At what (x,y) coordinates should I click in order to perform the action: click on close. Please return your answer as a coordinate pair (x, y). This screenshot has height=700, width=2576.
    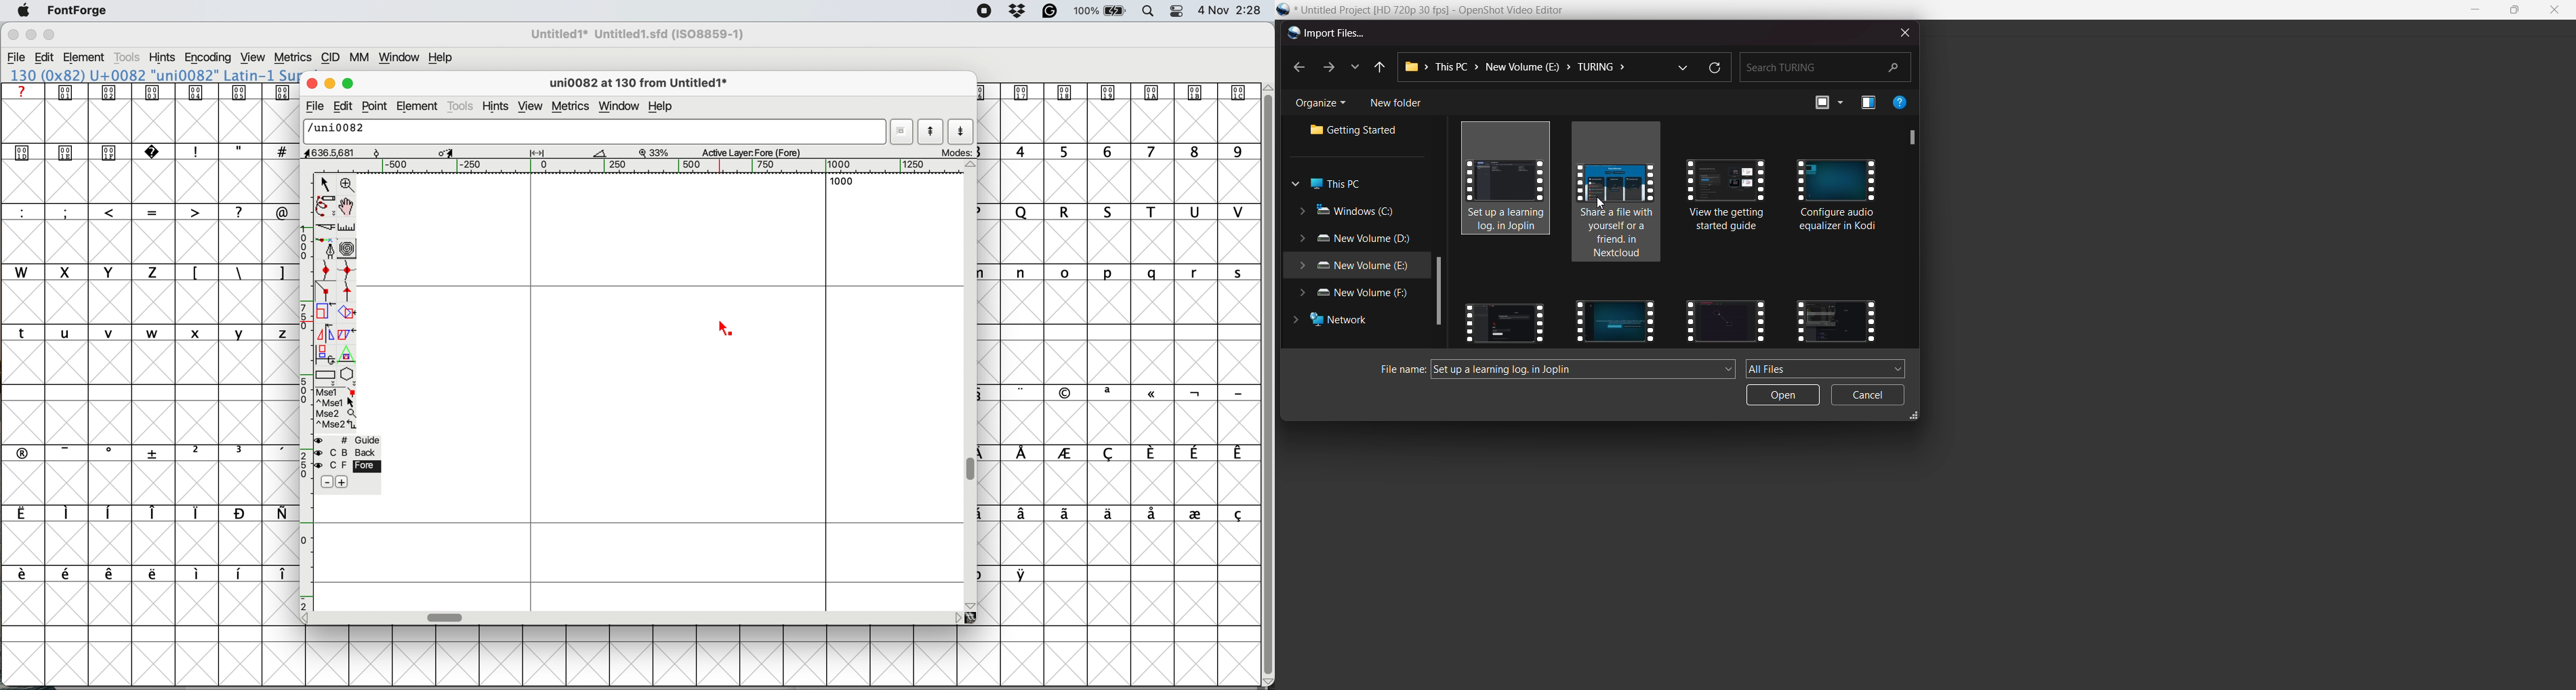
    Looking at the image, I should click on (13, 35).